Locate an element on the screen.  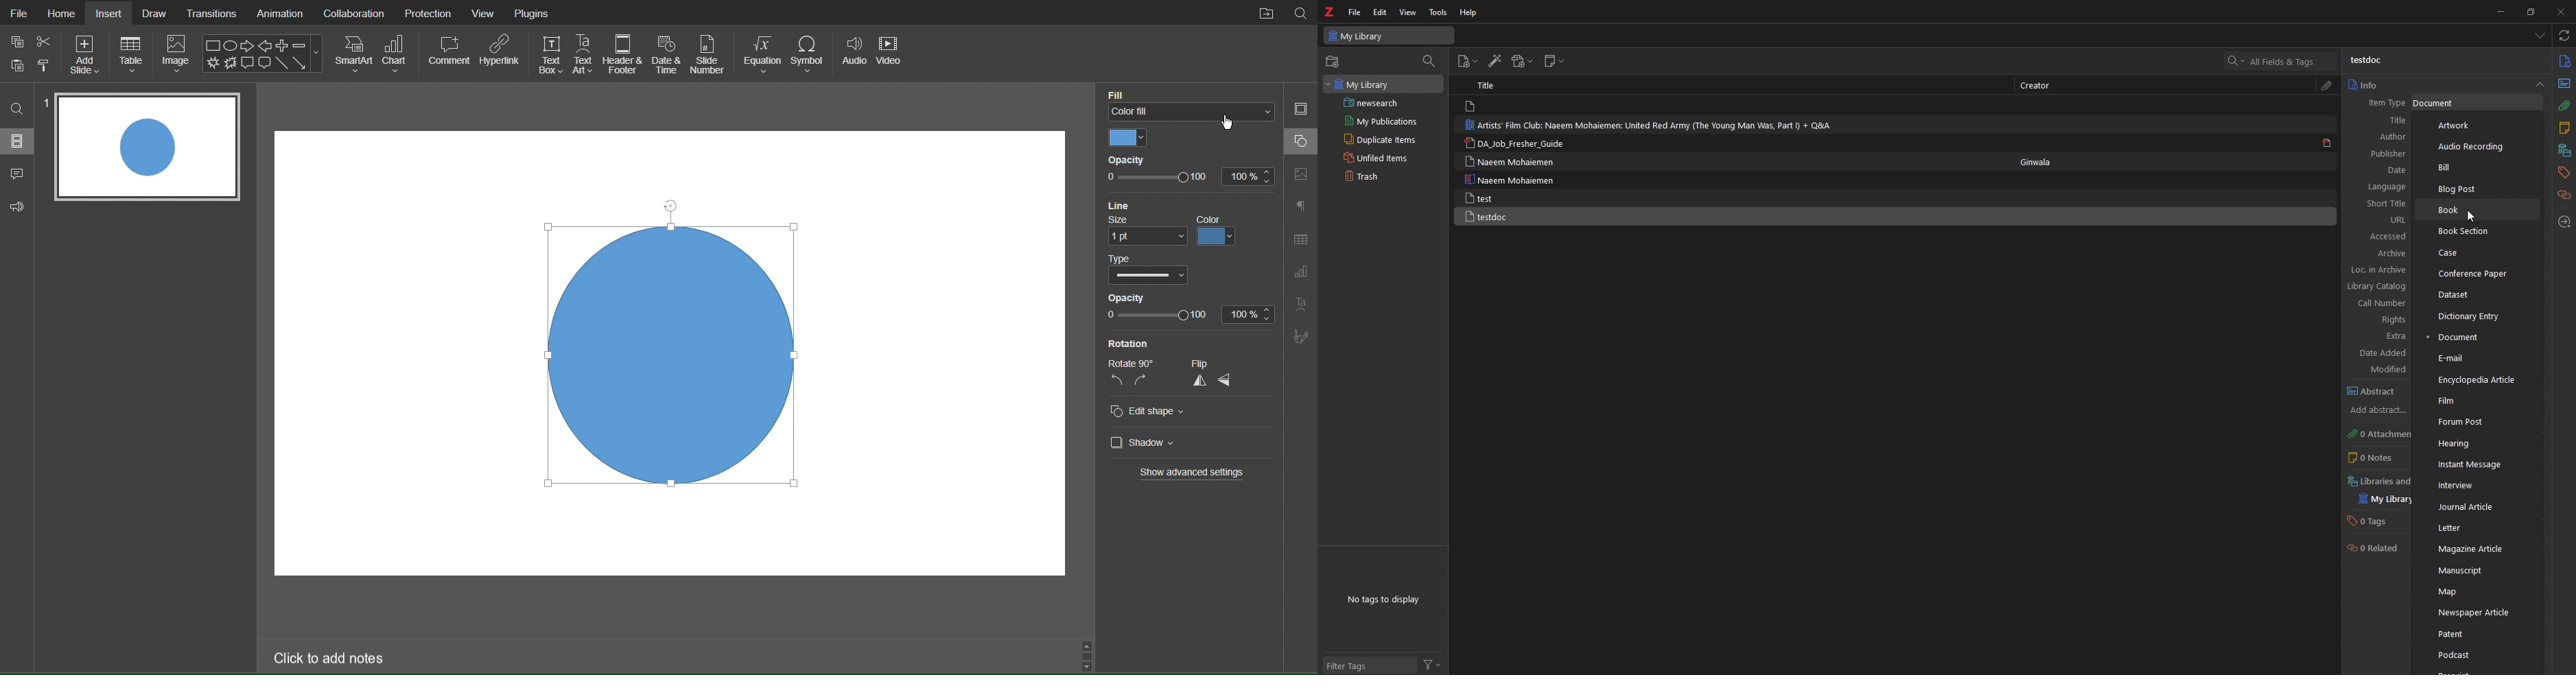
add items by identifier is located at coordinates (1494, 60).